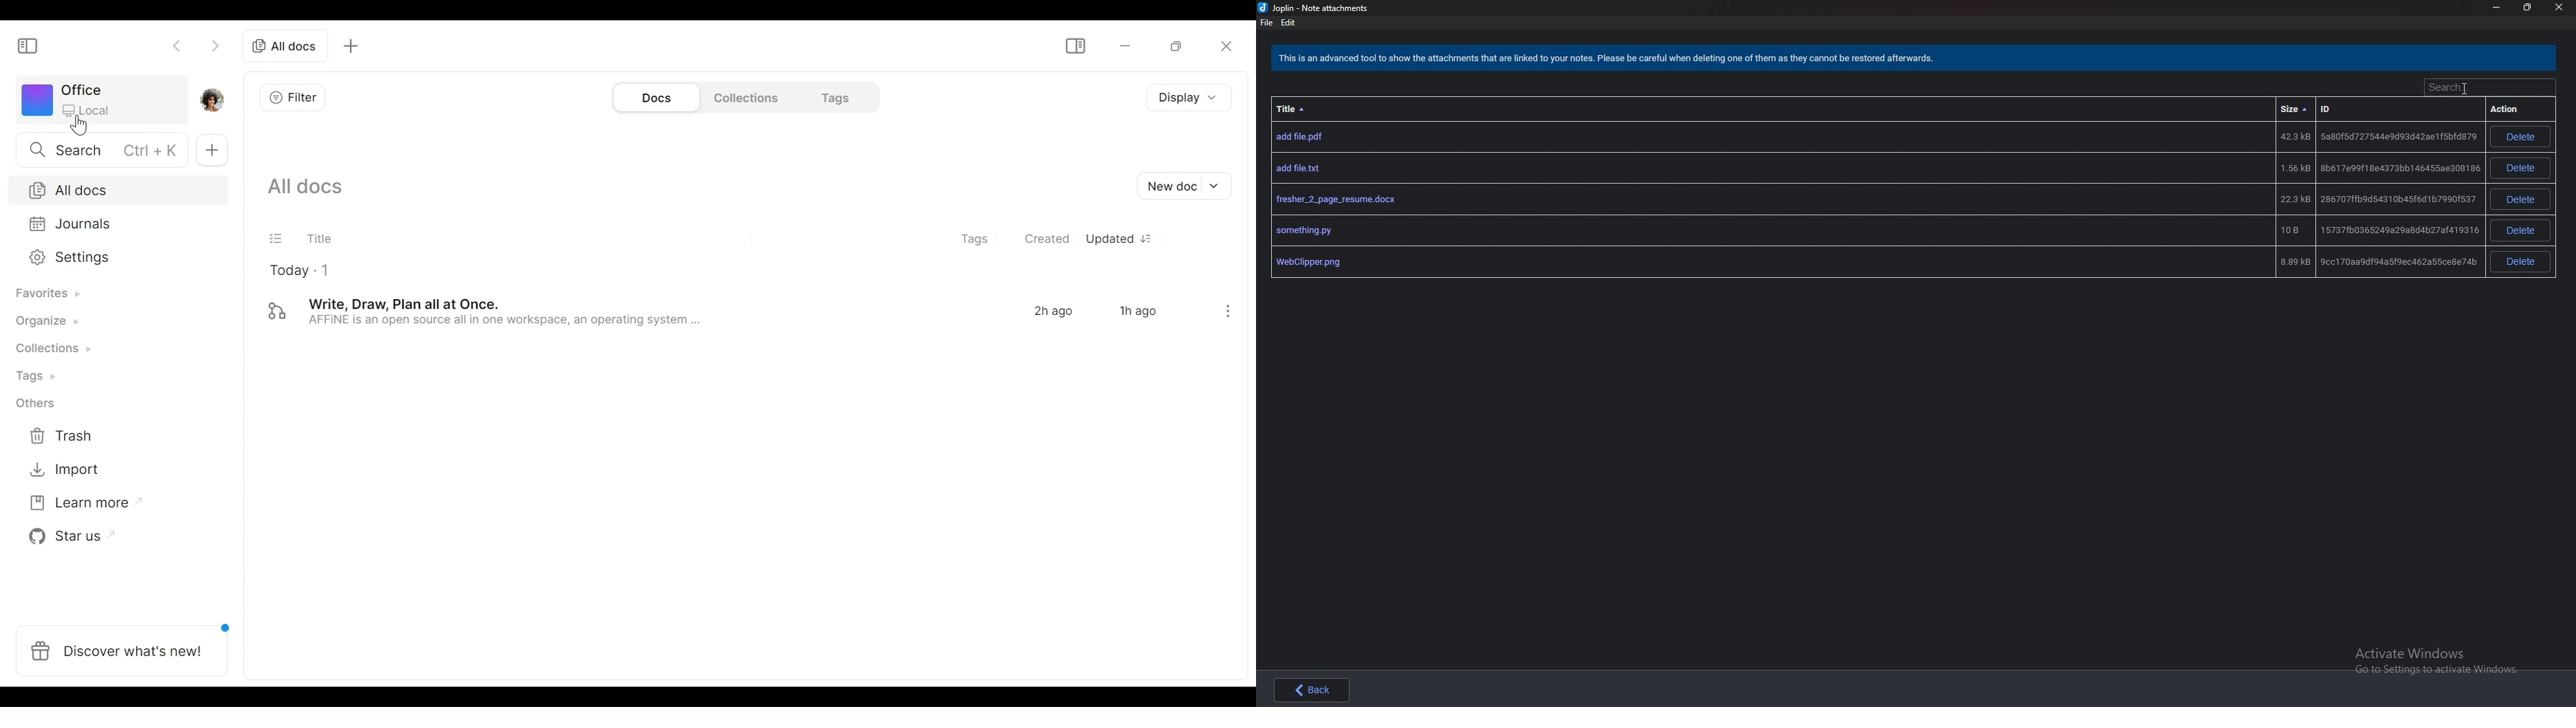  What do you see at coordinates (2441, 662) in the screenshot?
I see `Activate windows pop up` at bounding box center [2441, 662].